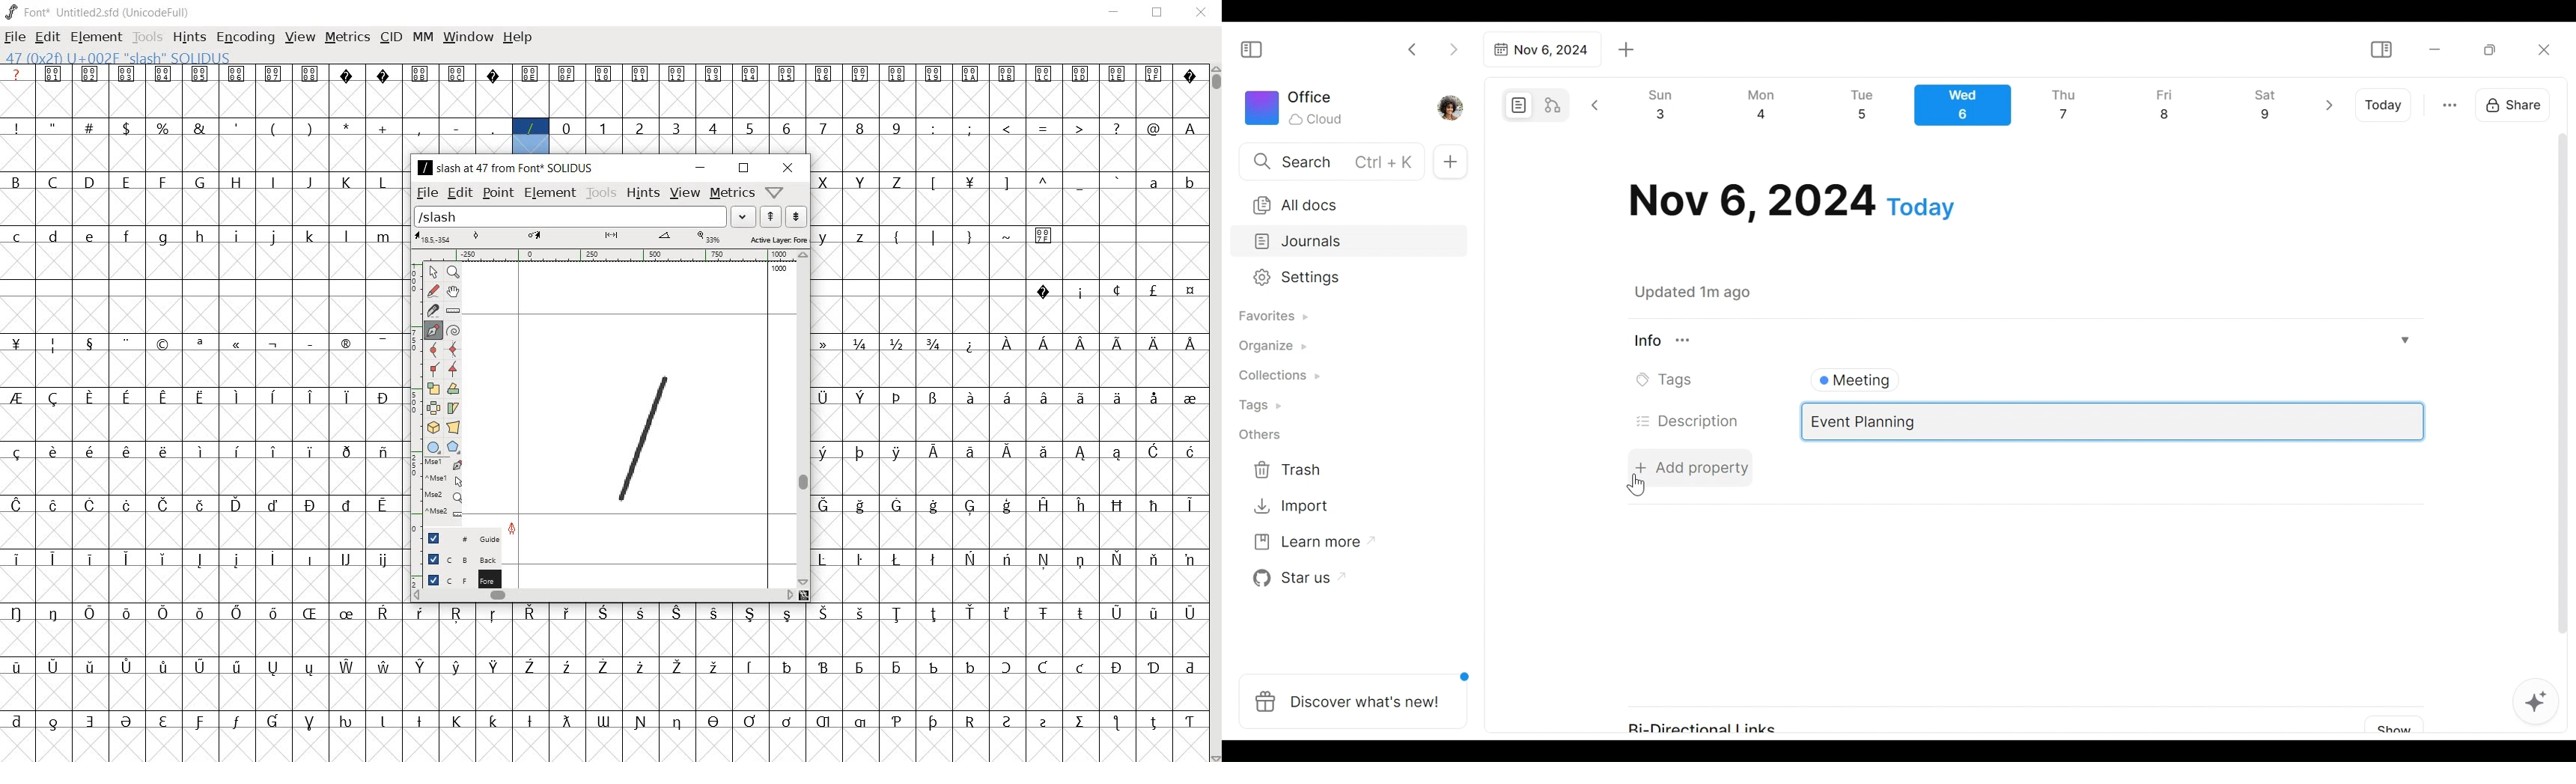 This screenshot has height=784, width=2576. What do you see at coordinates (431, 312) in the screenshot?
I see `cut splines in two` at bounding box center [431, 312].